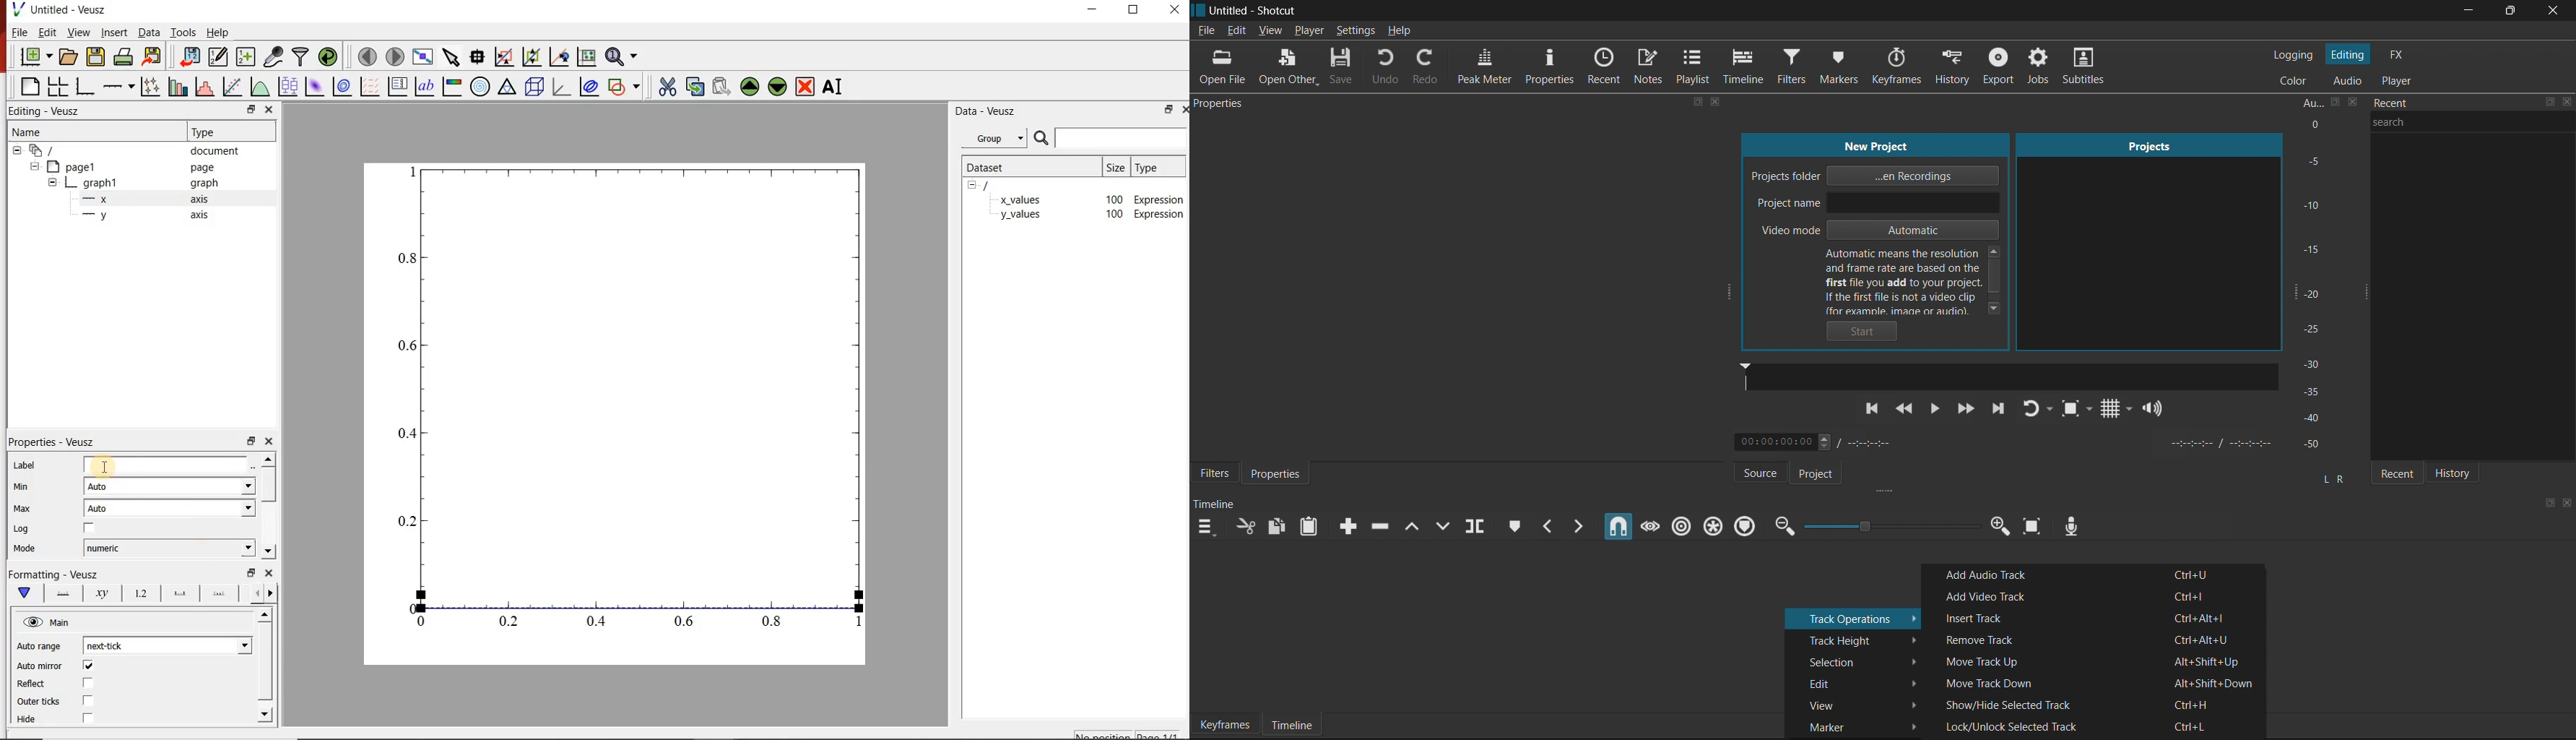 The height and width of the screenshot is (756, 2576). What do you see at coordinates (987, 113) in the screenshot?
I see `data-veusz` at bounding box center [987, 113].